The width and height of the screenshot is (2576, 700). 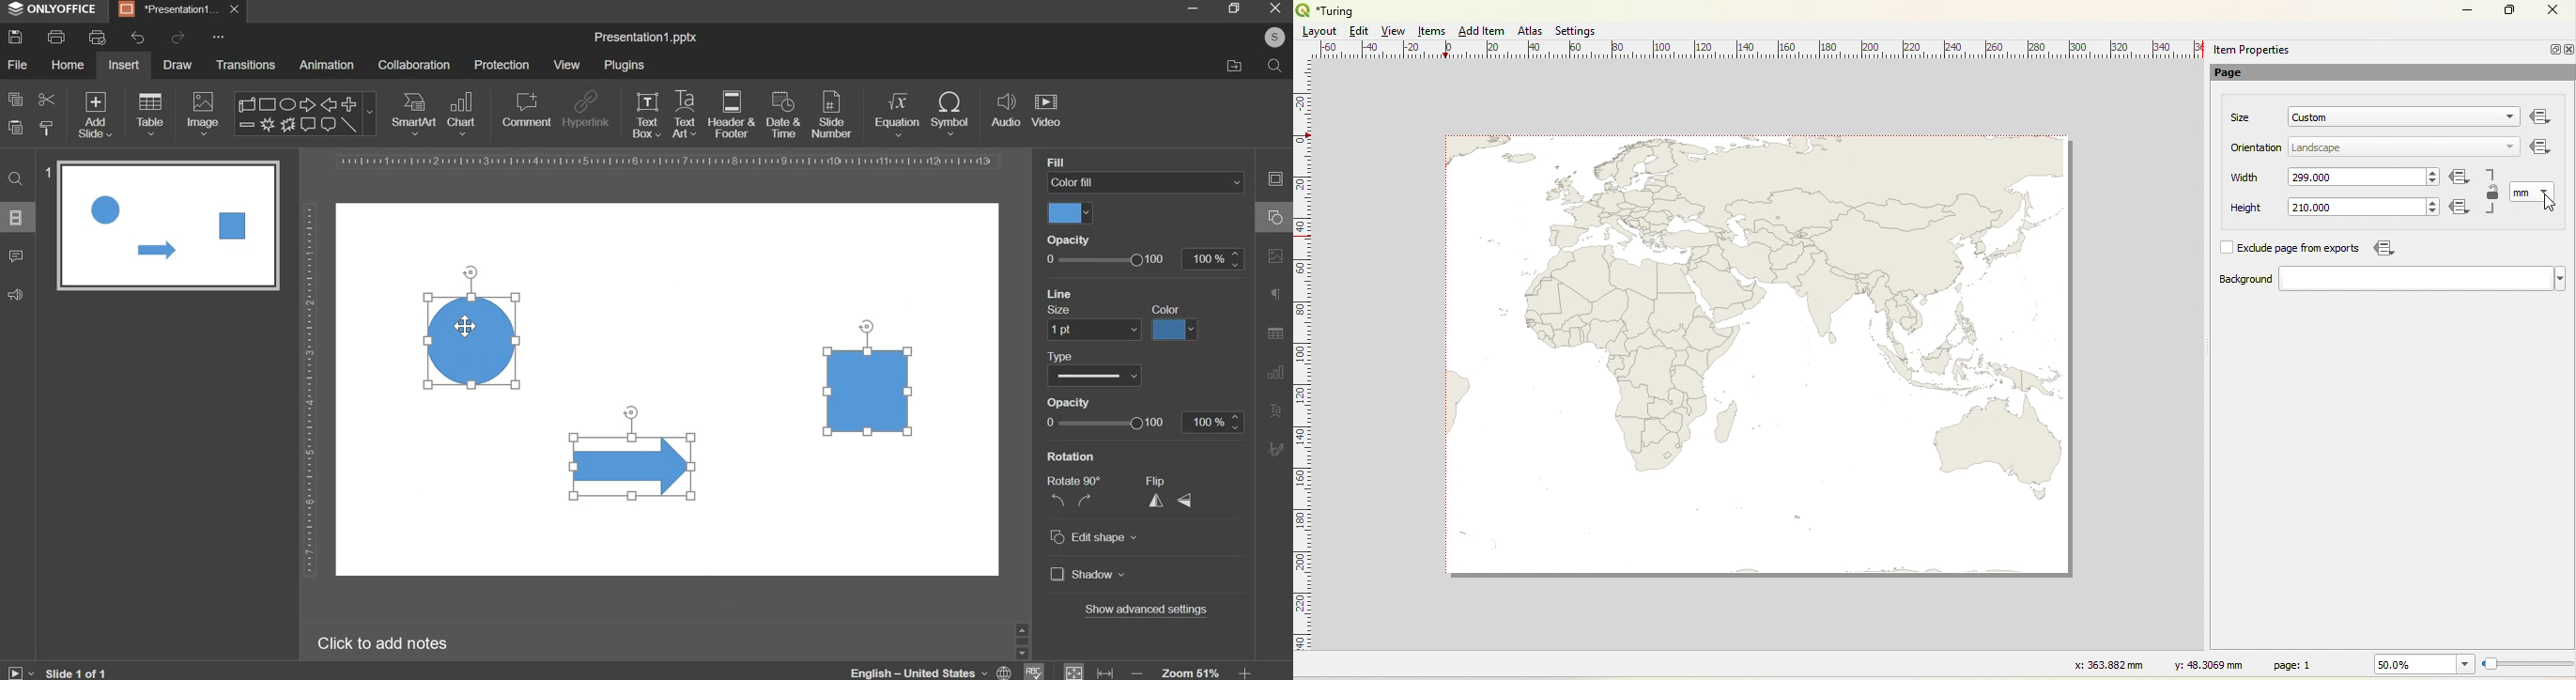 I want to click on background fill, so click(x=1147, y=183).